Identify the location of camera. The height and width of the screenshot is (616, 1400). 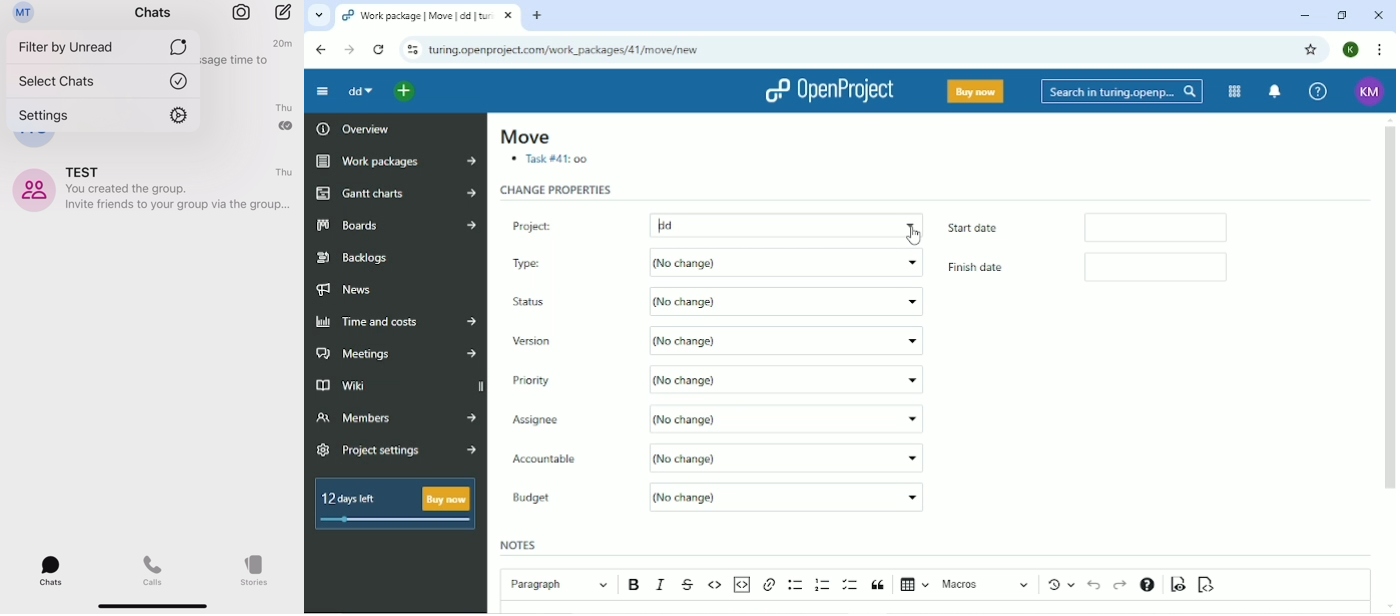
(242, 13).